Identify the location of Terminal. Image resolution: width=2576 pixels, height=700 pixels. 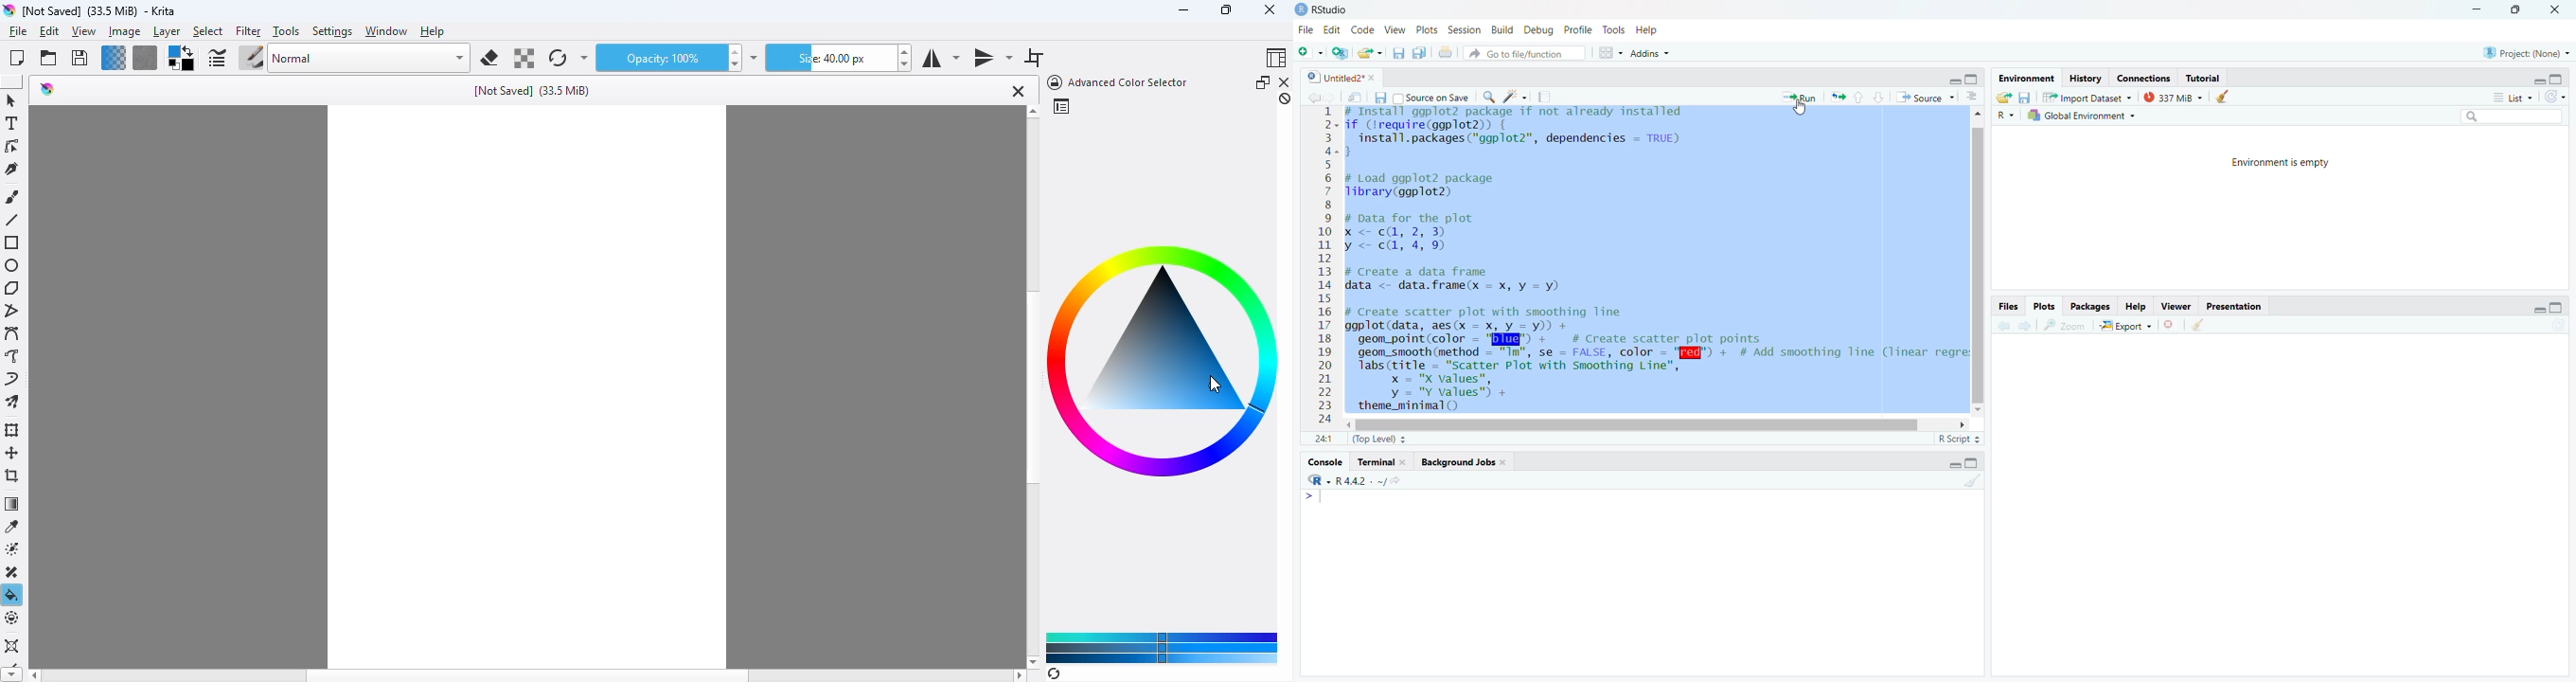
(1383, 462).